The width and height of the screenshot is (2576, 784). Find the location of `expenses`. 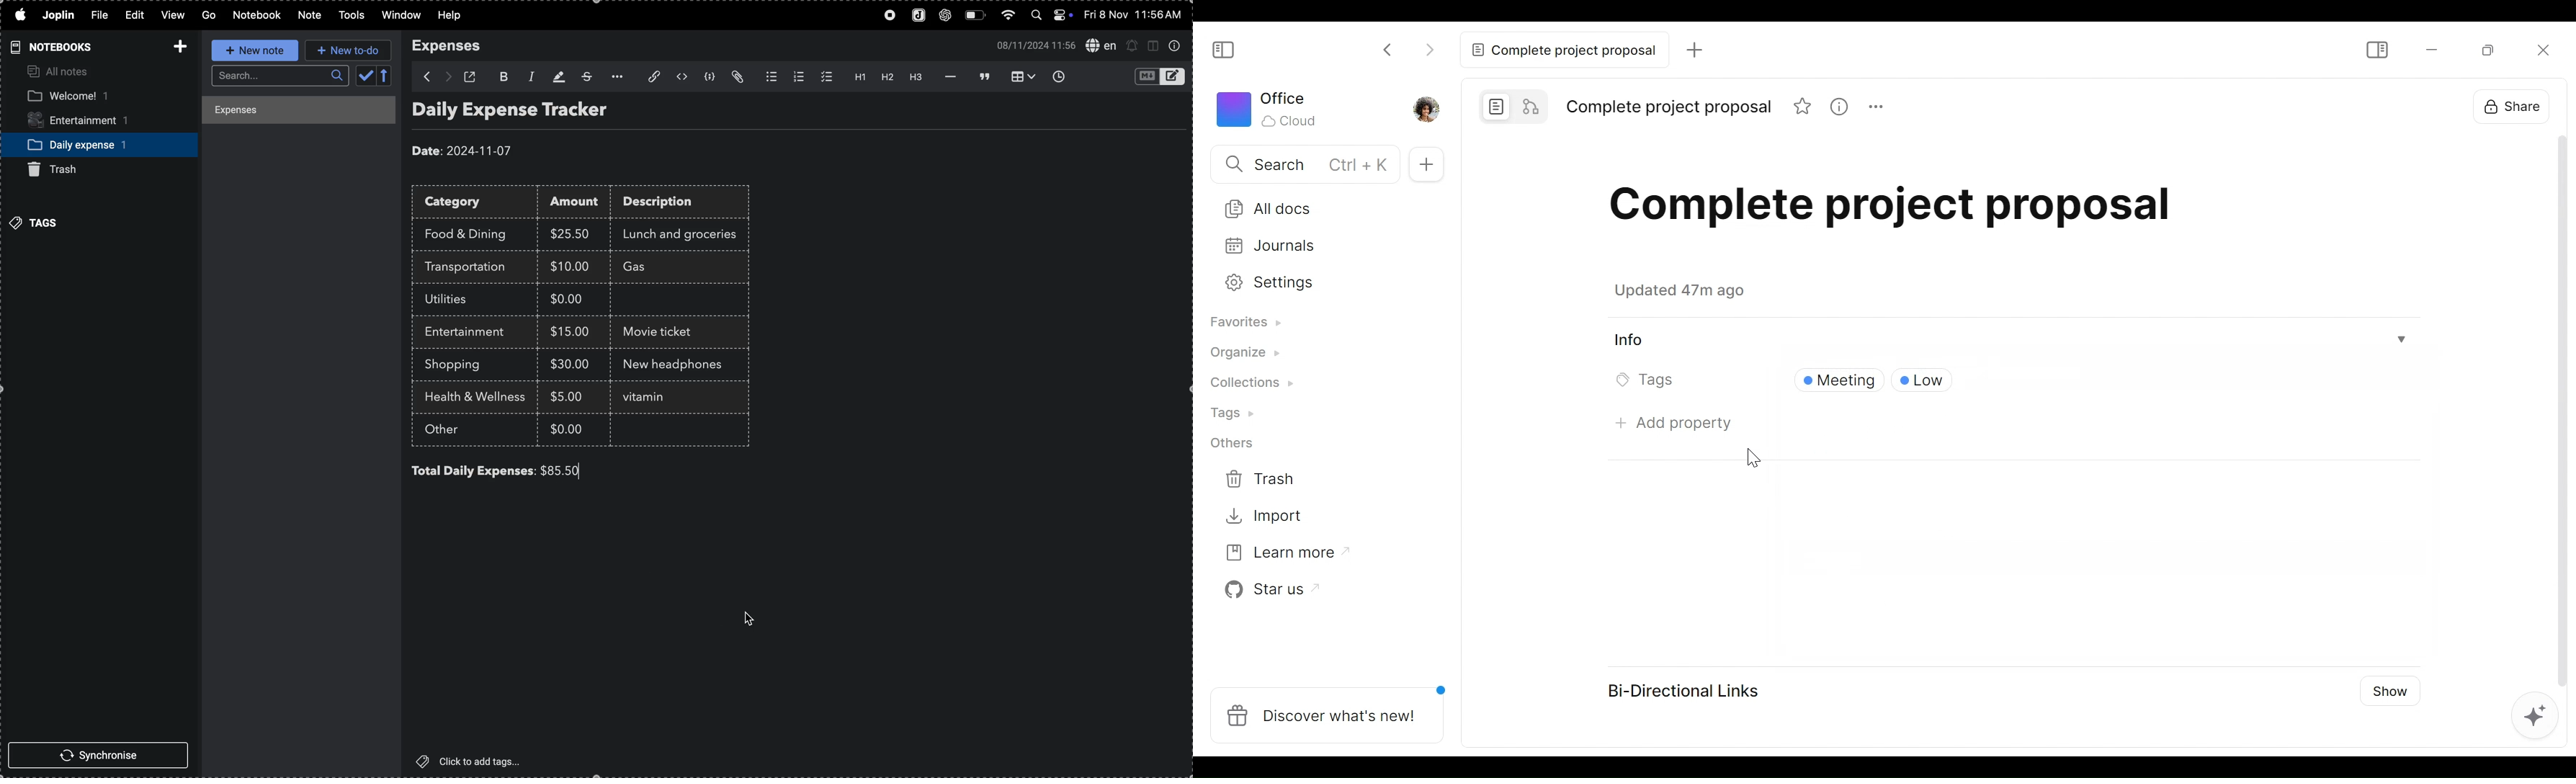

expenses is located at coordinates (290, 112).